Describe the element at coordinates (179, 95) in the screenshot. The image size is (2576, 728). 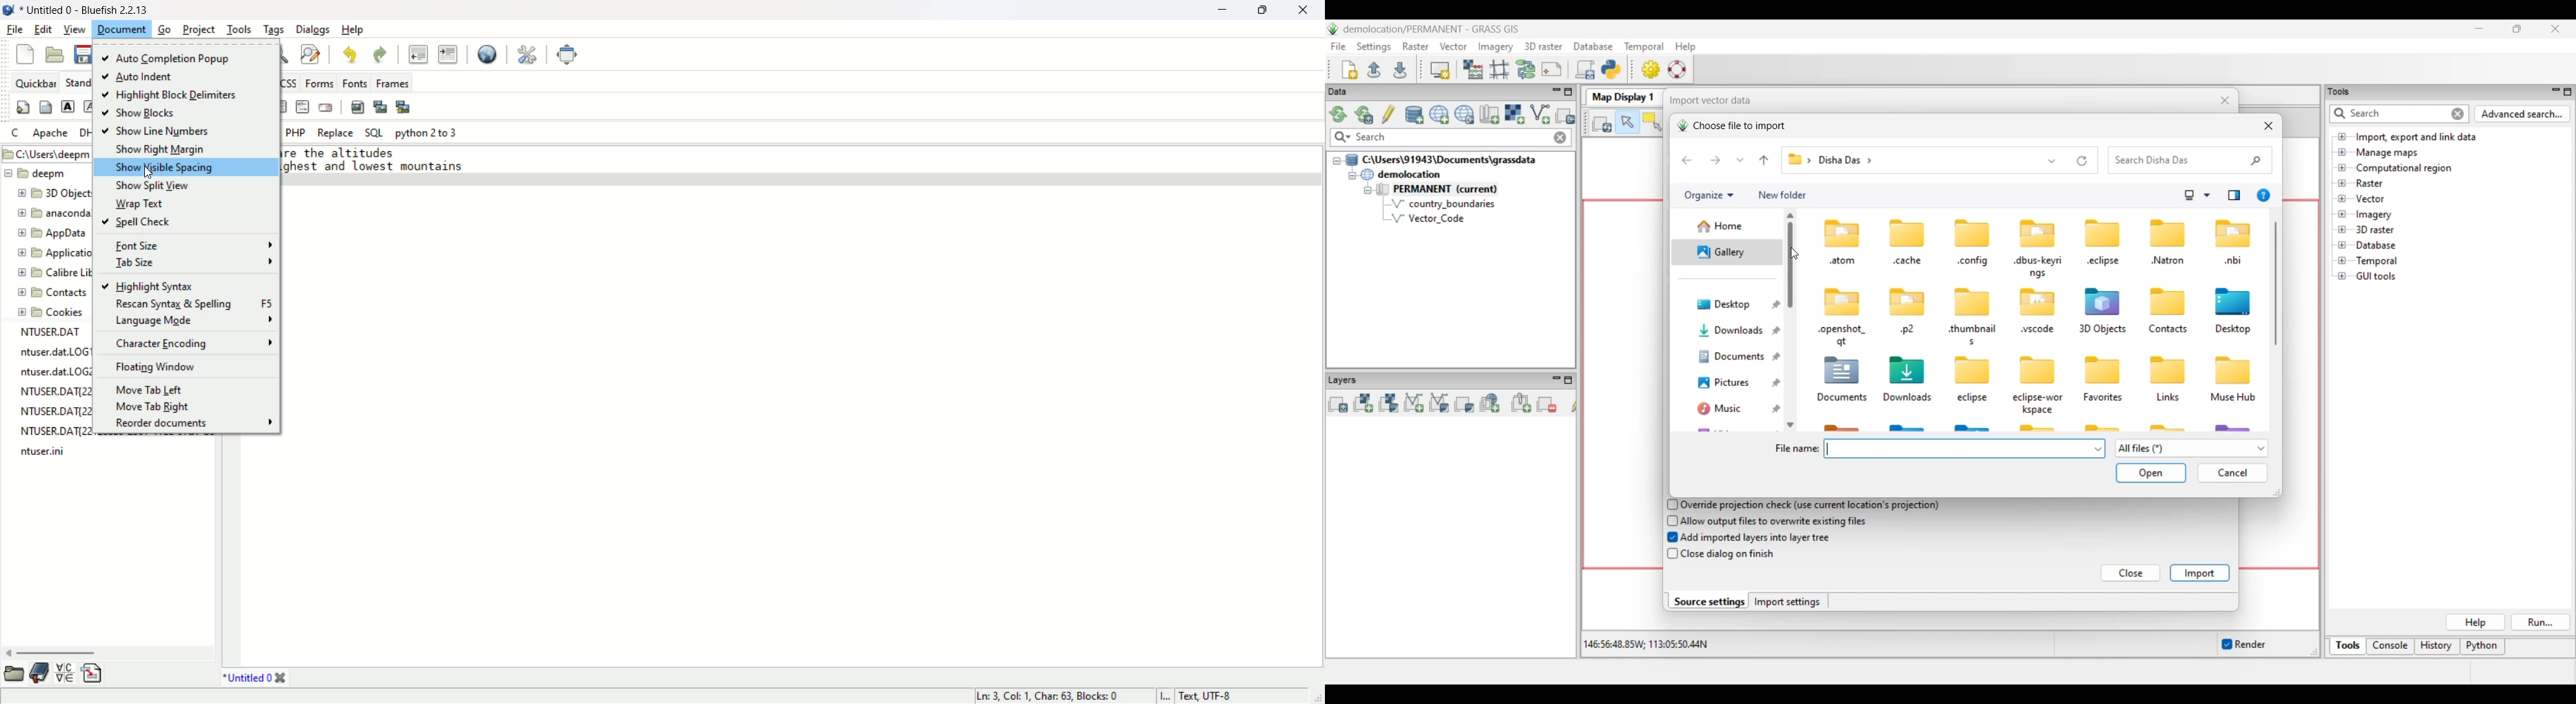
I see `highlight block delimiters` at that location.